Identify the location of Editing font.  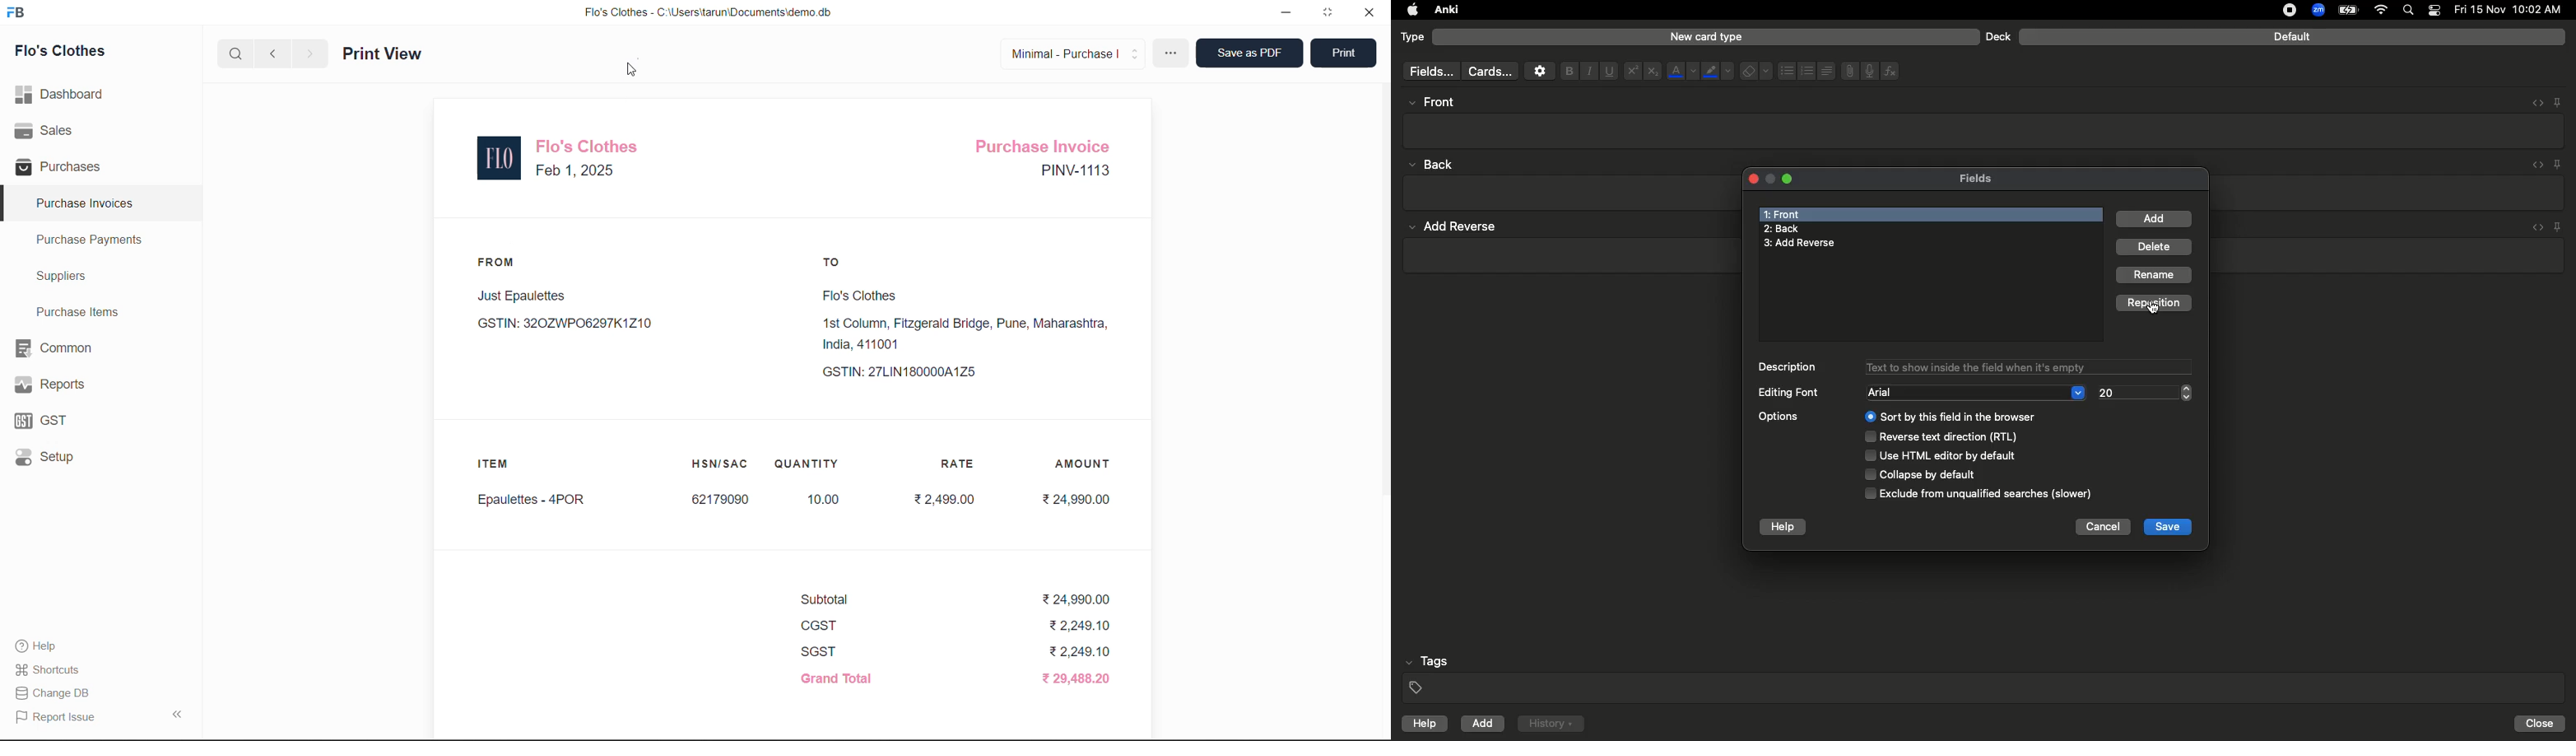
(1791, 392).